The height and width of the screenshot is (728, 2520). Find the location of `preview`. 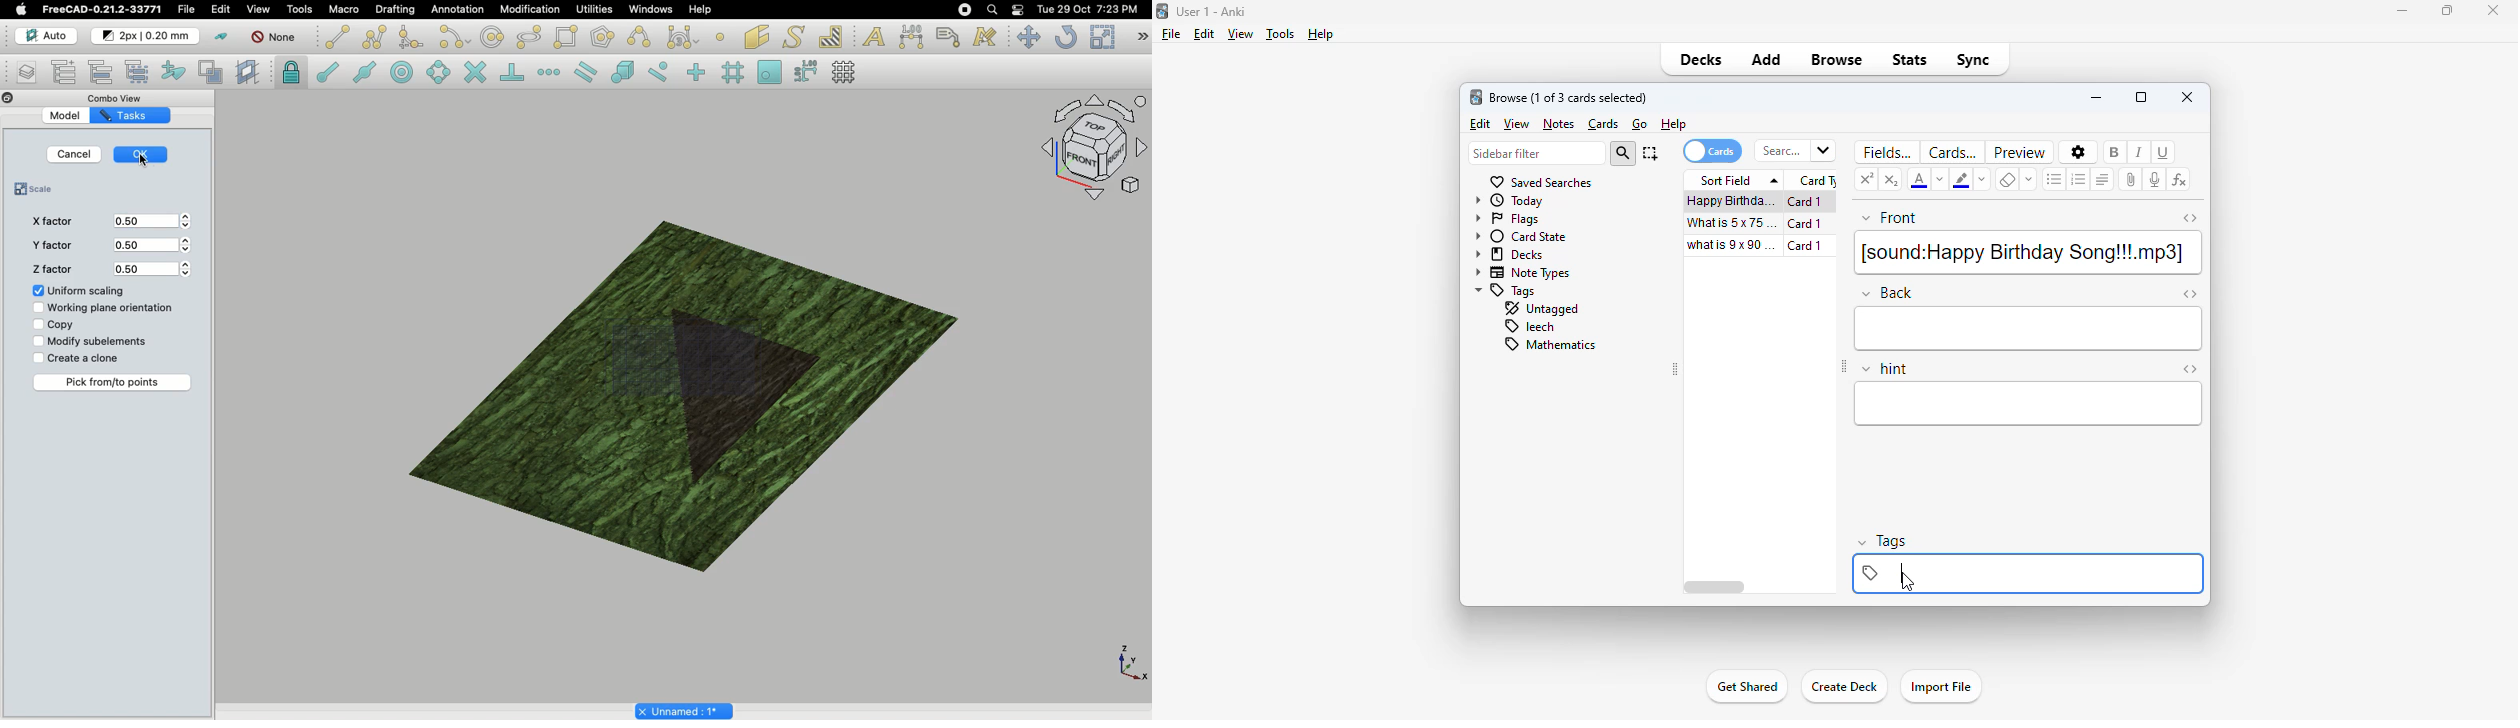

preview is located at coordinates (2020, 152).